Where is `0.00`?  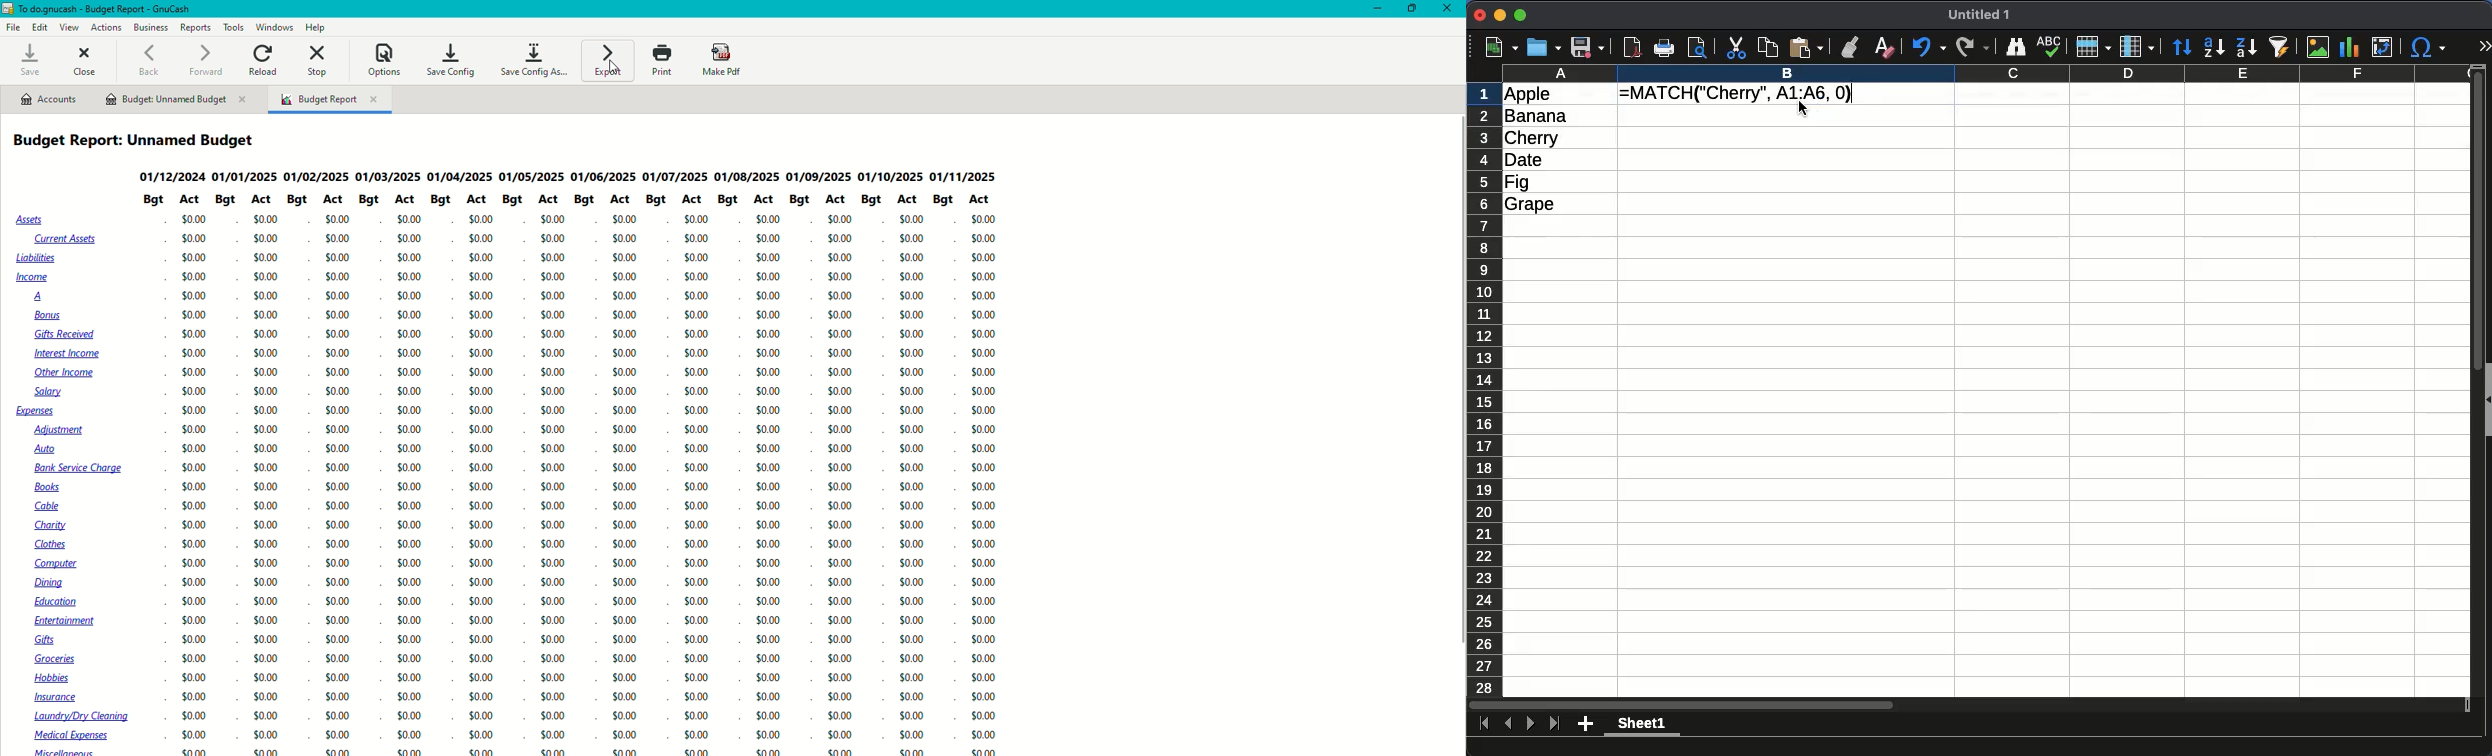
0.00 is located at coordinates (268, 354).